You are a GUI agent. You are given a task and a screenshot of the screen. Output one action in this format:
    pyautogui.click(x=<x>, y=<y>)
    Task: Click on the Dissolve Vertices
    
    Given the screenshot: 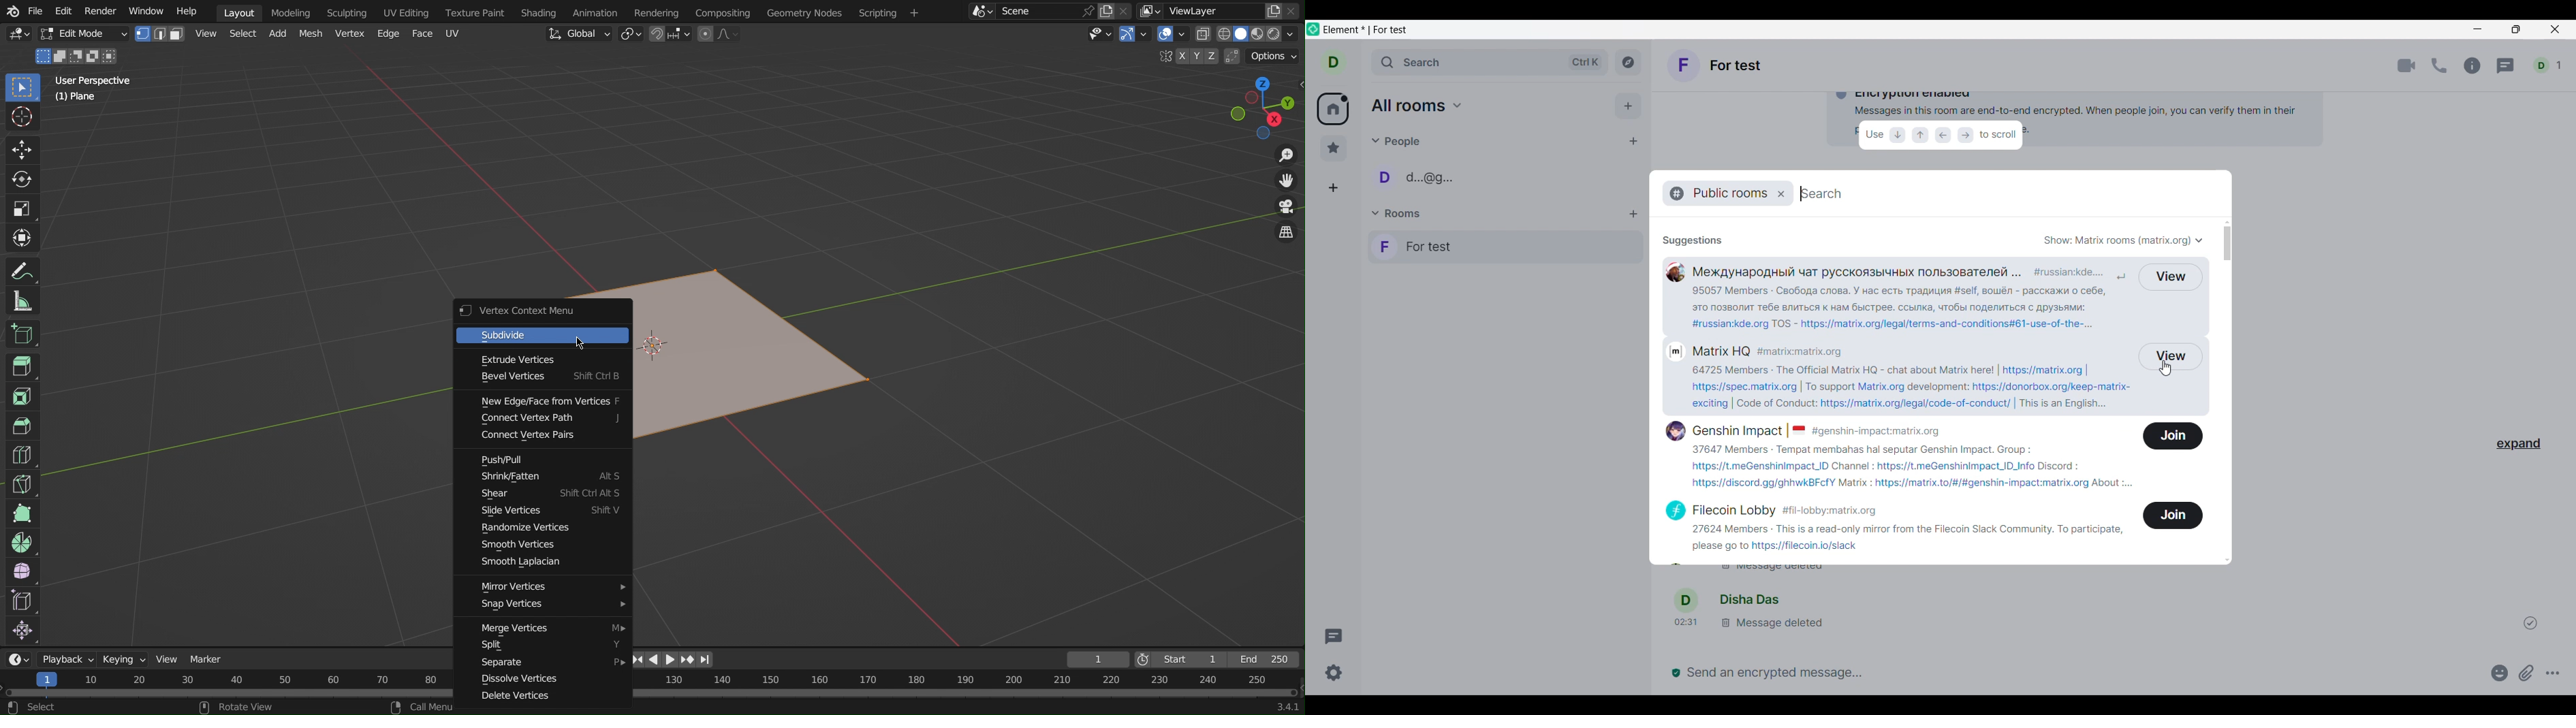 What is the action you would take?
    pyautogui.click(x=546, y=681)
    